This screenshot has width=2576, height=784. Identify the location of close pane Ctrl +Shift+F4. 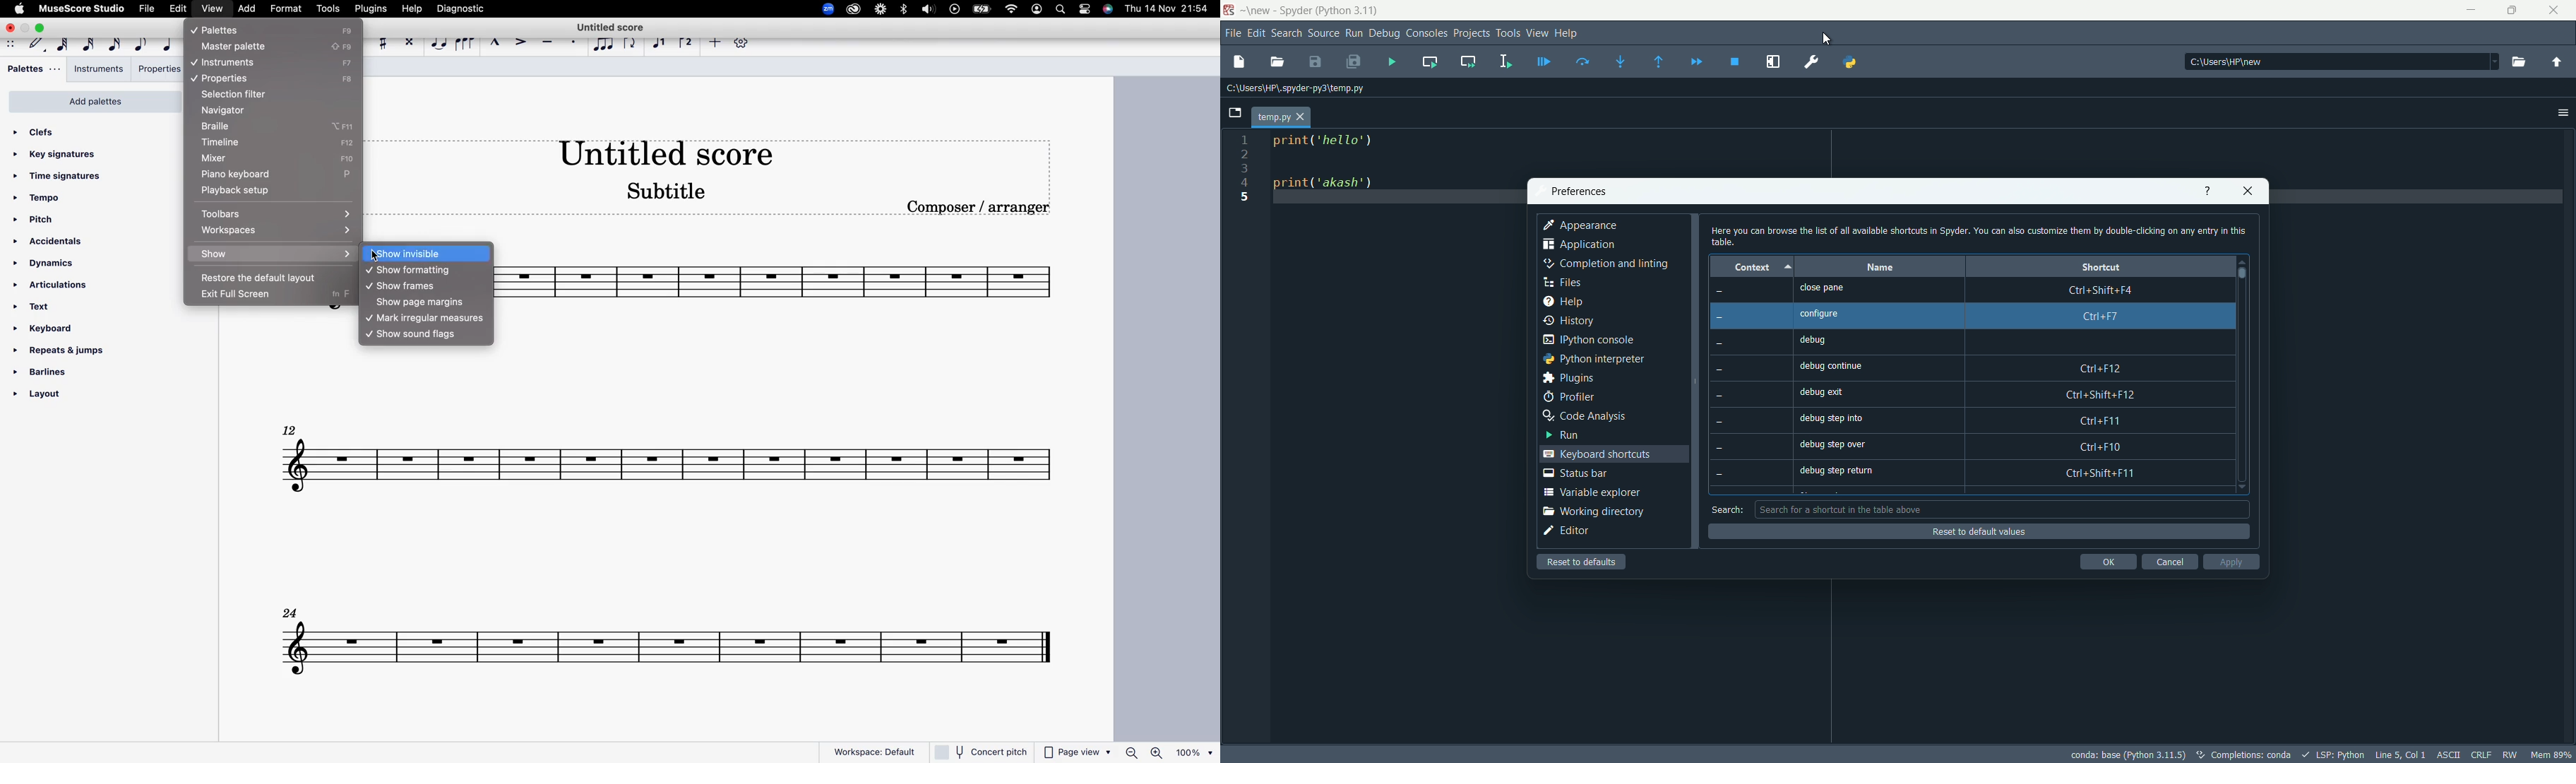
(1978, 289).